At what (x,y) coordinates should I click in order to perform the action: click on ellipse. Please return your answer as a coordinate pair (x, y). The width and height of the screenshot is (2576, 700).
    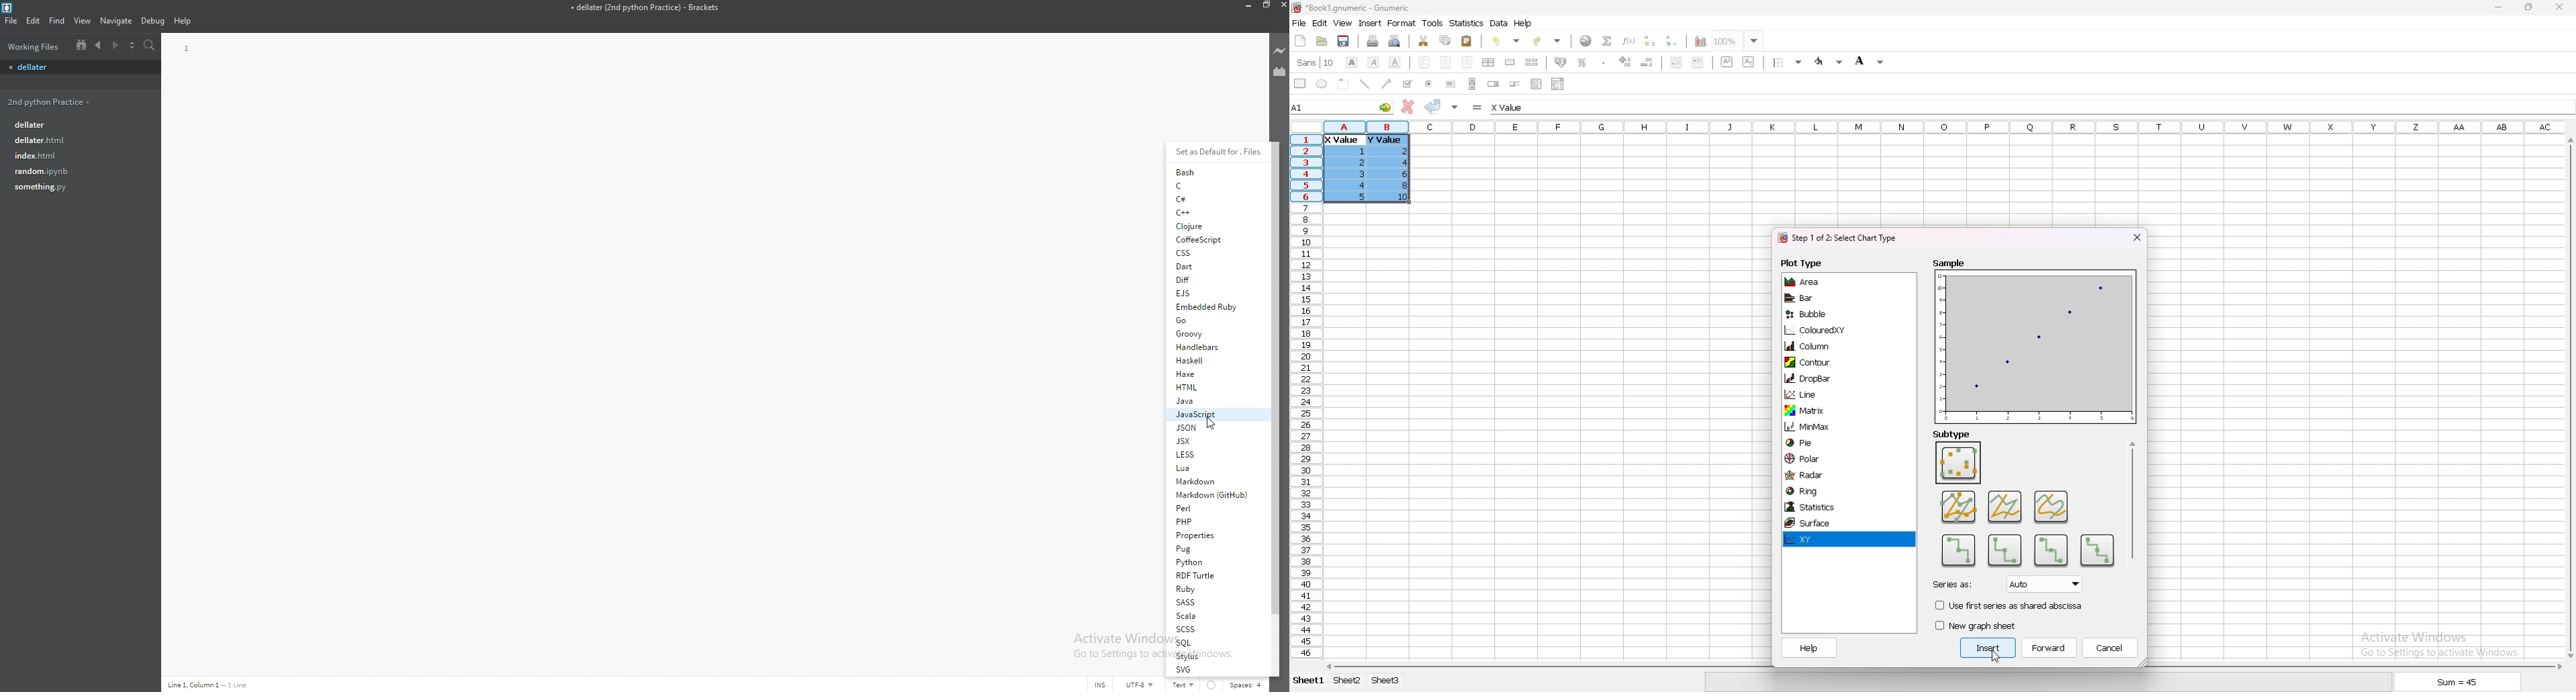
    Looking at the image, I should click on (1322, 83).